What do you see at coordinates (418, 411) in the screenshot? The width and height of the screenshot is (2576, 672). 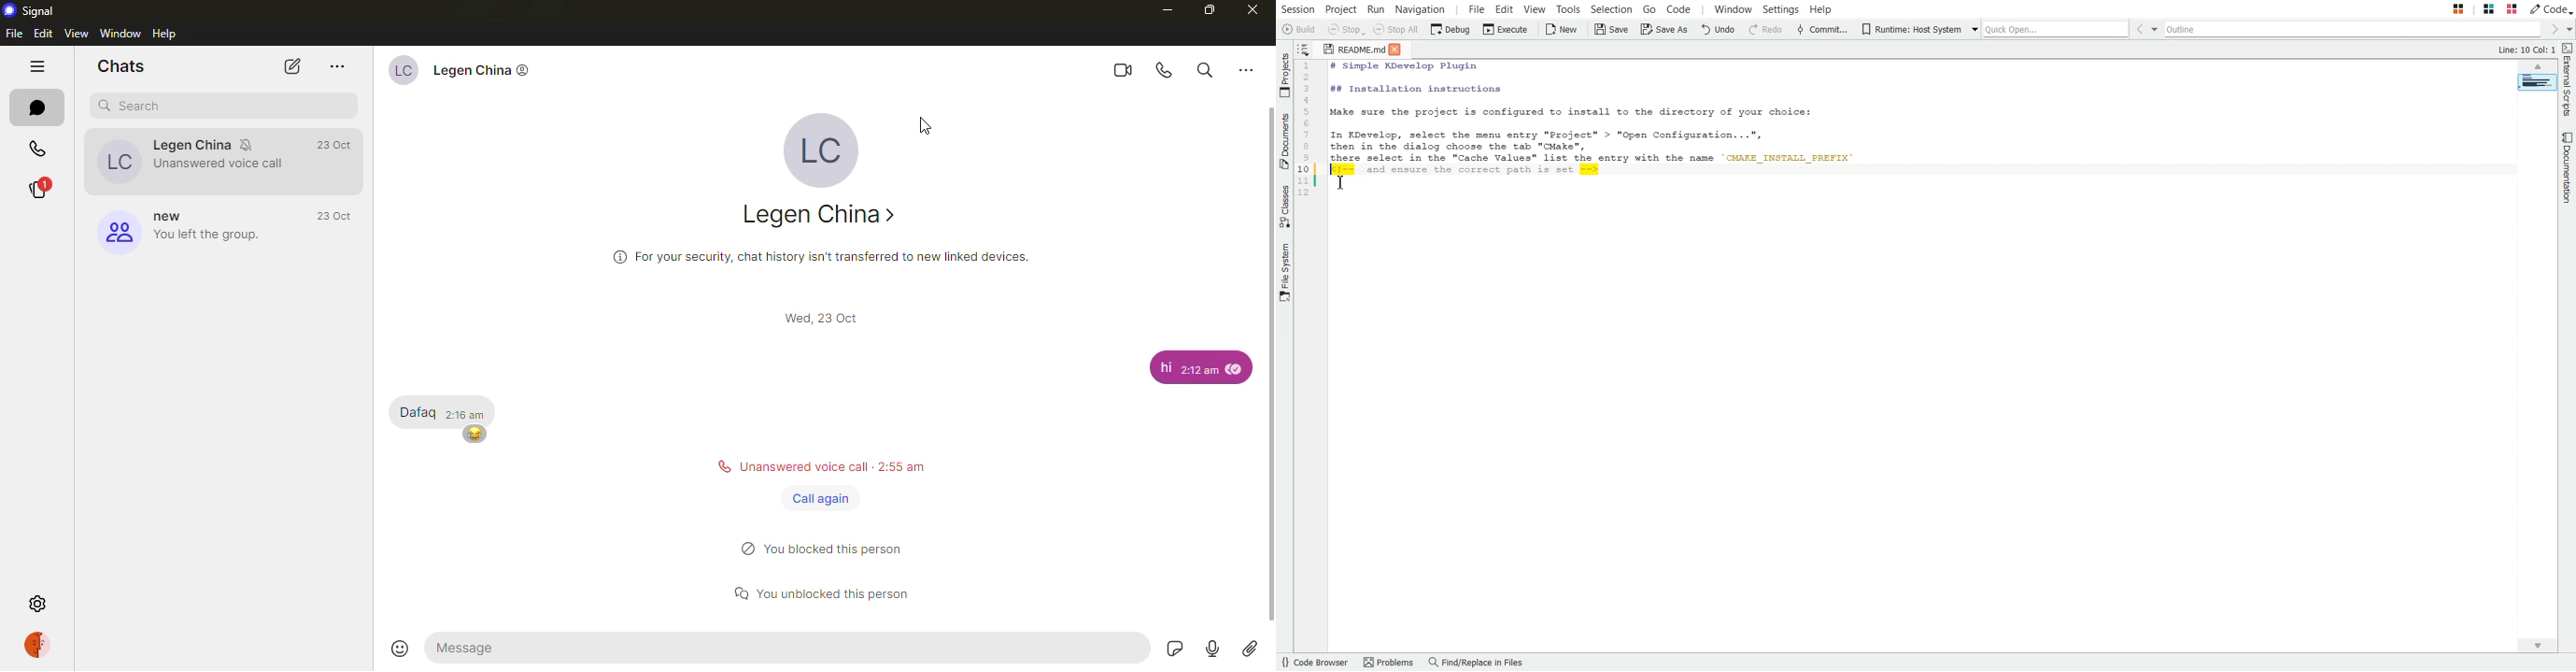 I see `message` at bounding box center [418, 411].